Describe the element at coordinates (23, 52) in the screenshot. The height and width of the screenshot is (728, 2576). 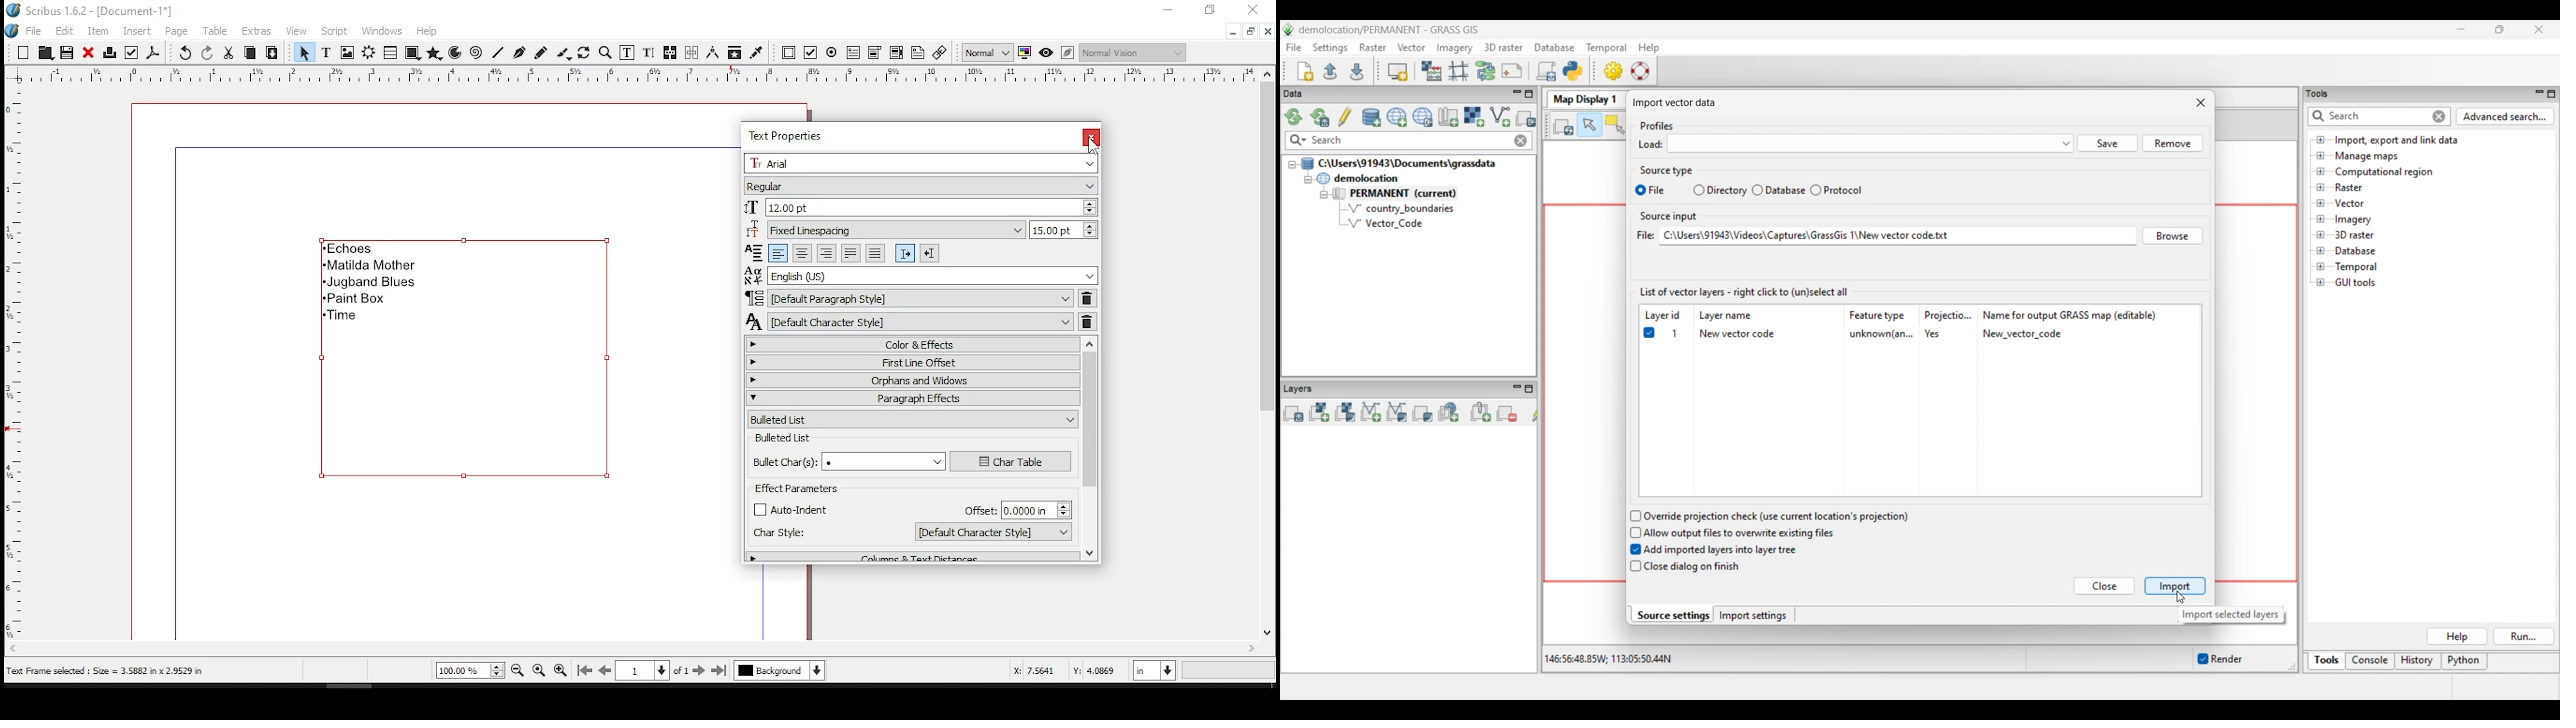
I see `new` at that location.